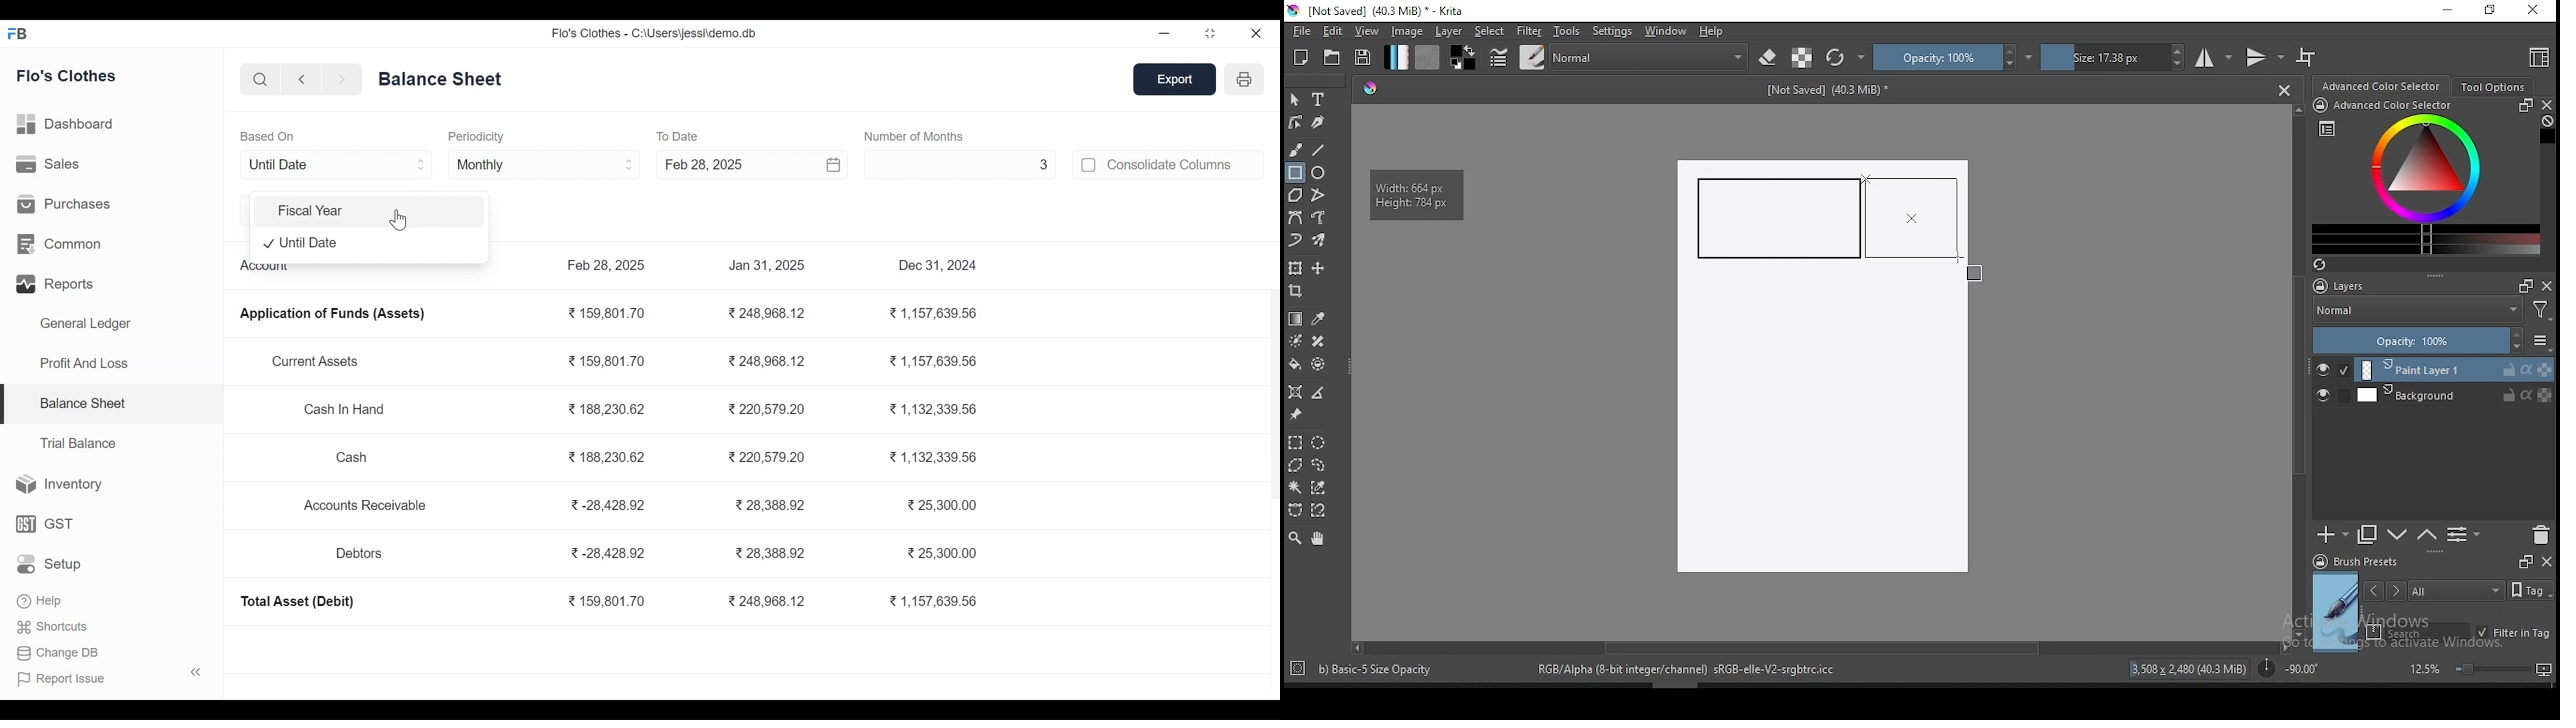  I want to click on Refresh, so click(2327, 266).